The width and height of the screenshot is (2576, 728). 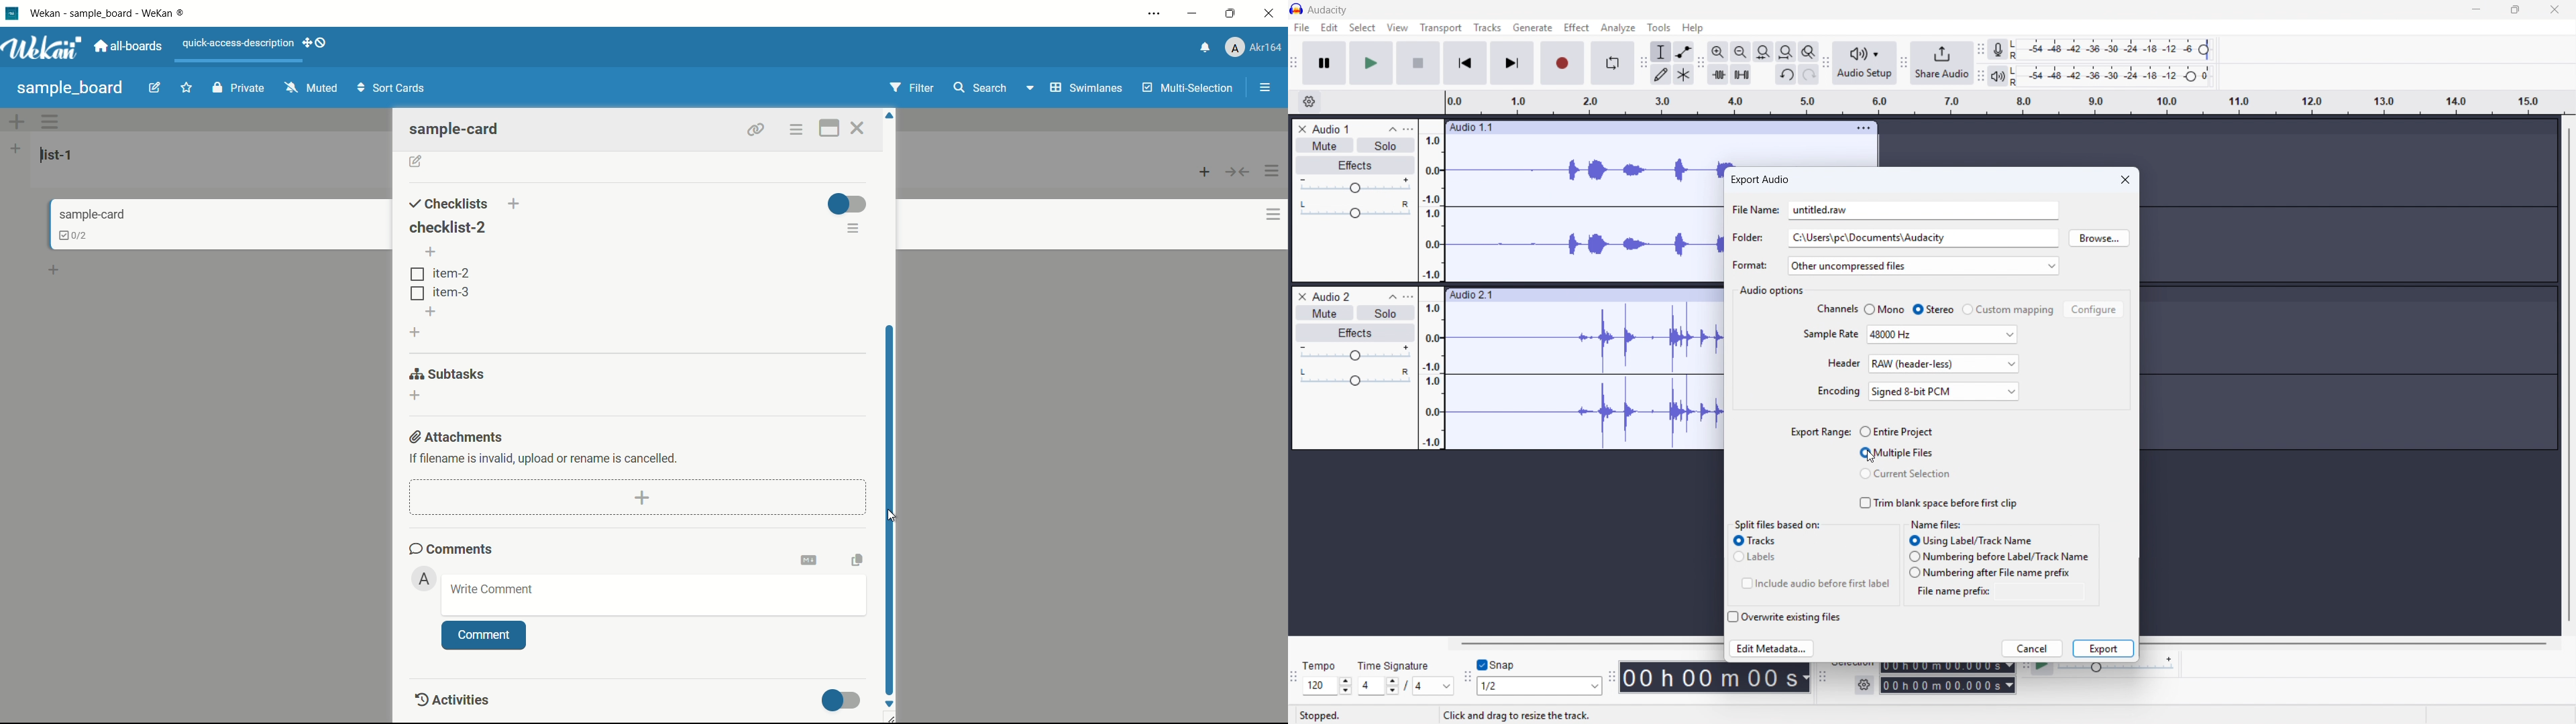 What do you see at coordinates (1815, 583) in the screenshot?
I see `Include audio before first label` at bounding box center [1815, 583].